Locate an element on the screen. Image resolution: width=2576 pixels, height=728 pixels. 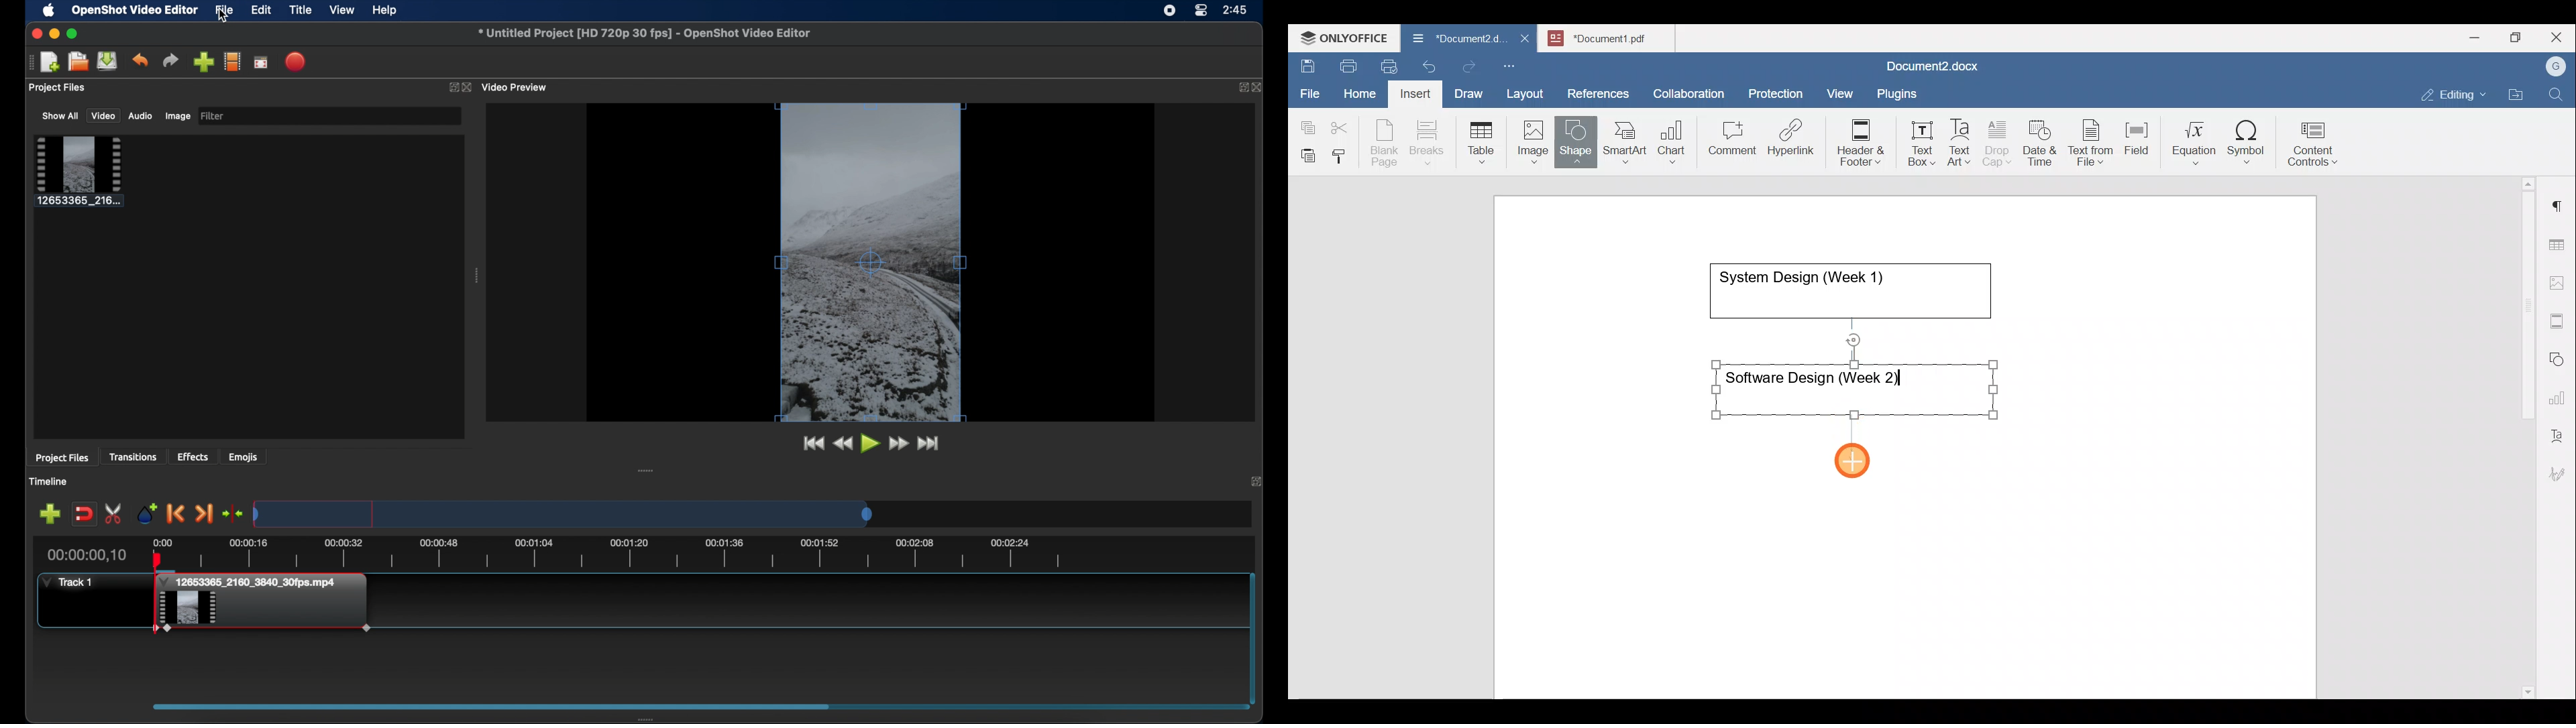
Text Art settings is located at coordinates (2559, 430).